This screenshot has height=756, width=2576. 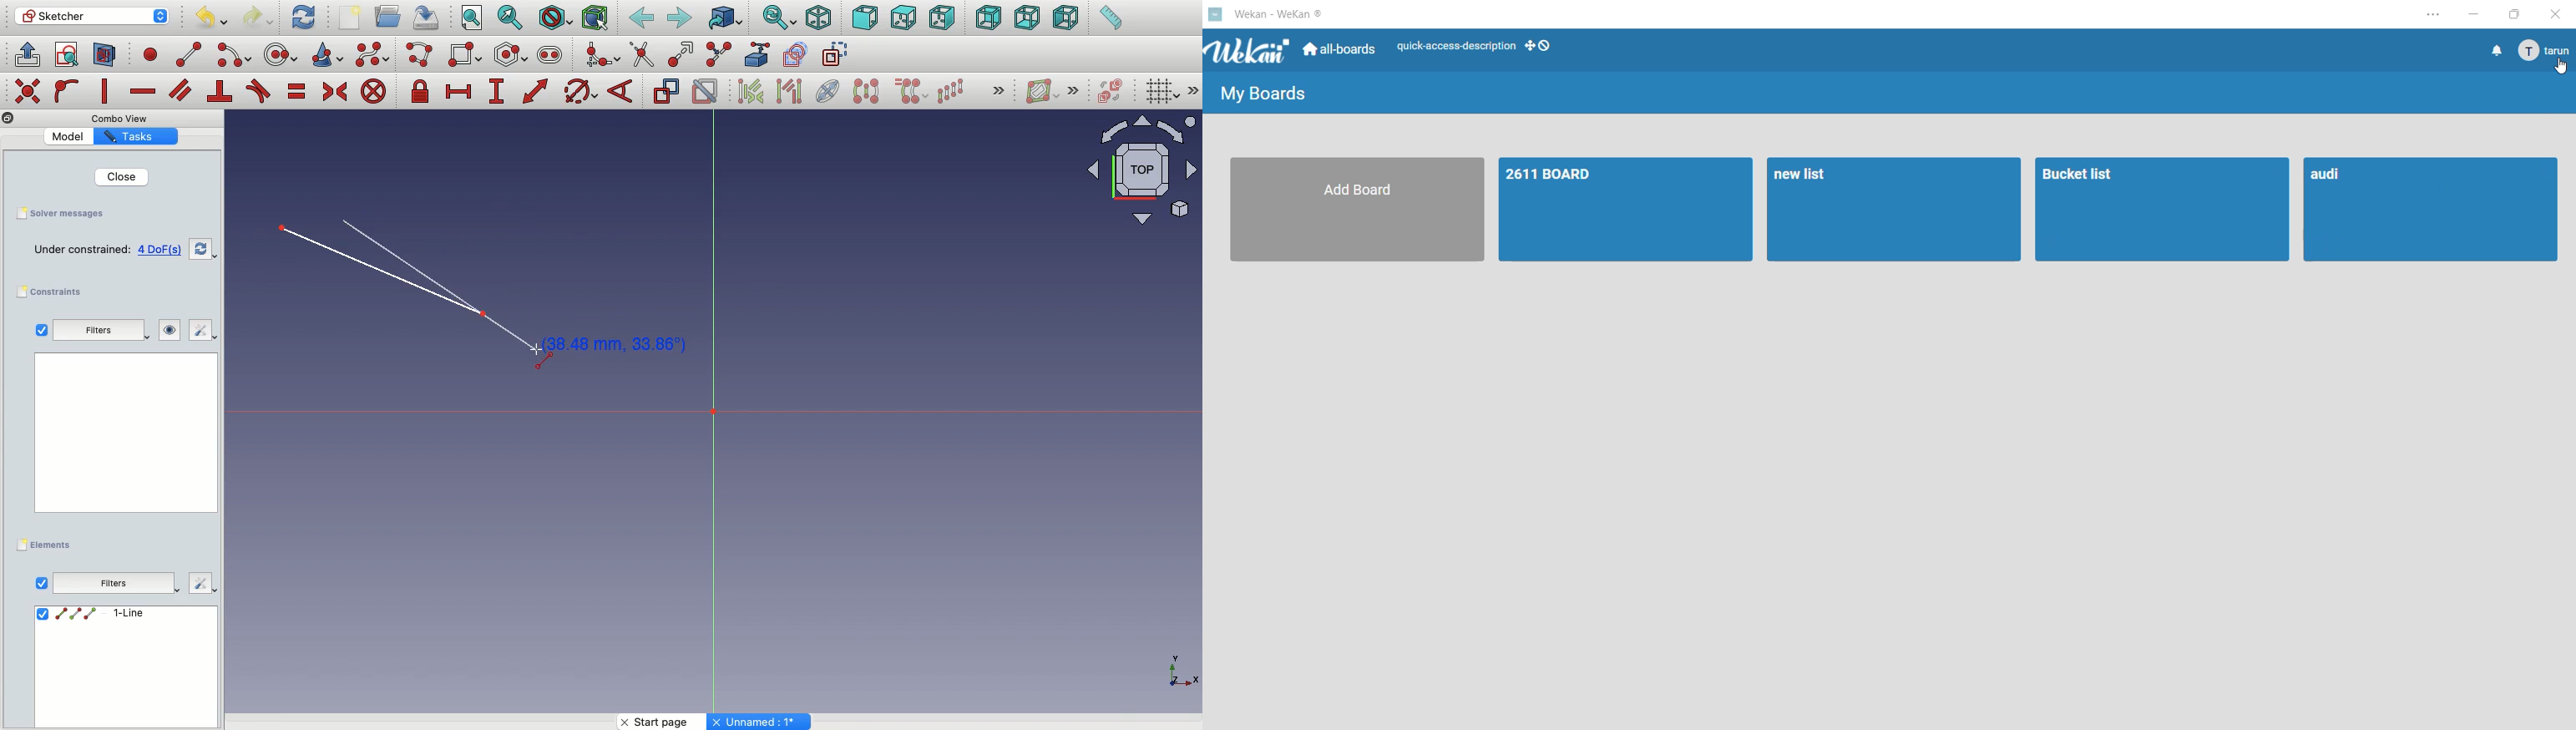 I want to click on Leave sketch, so click(x=27, y=53).